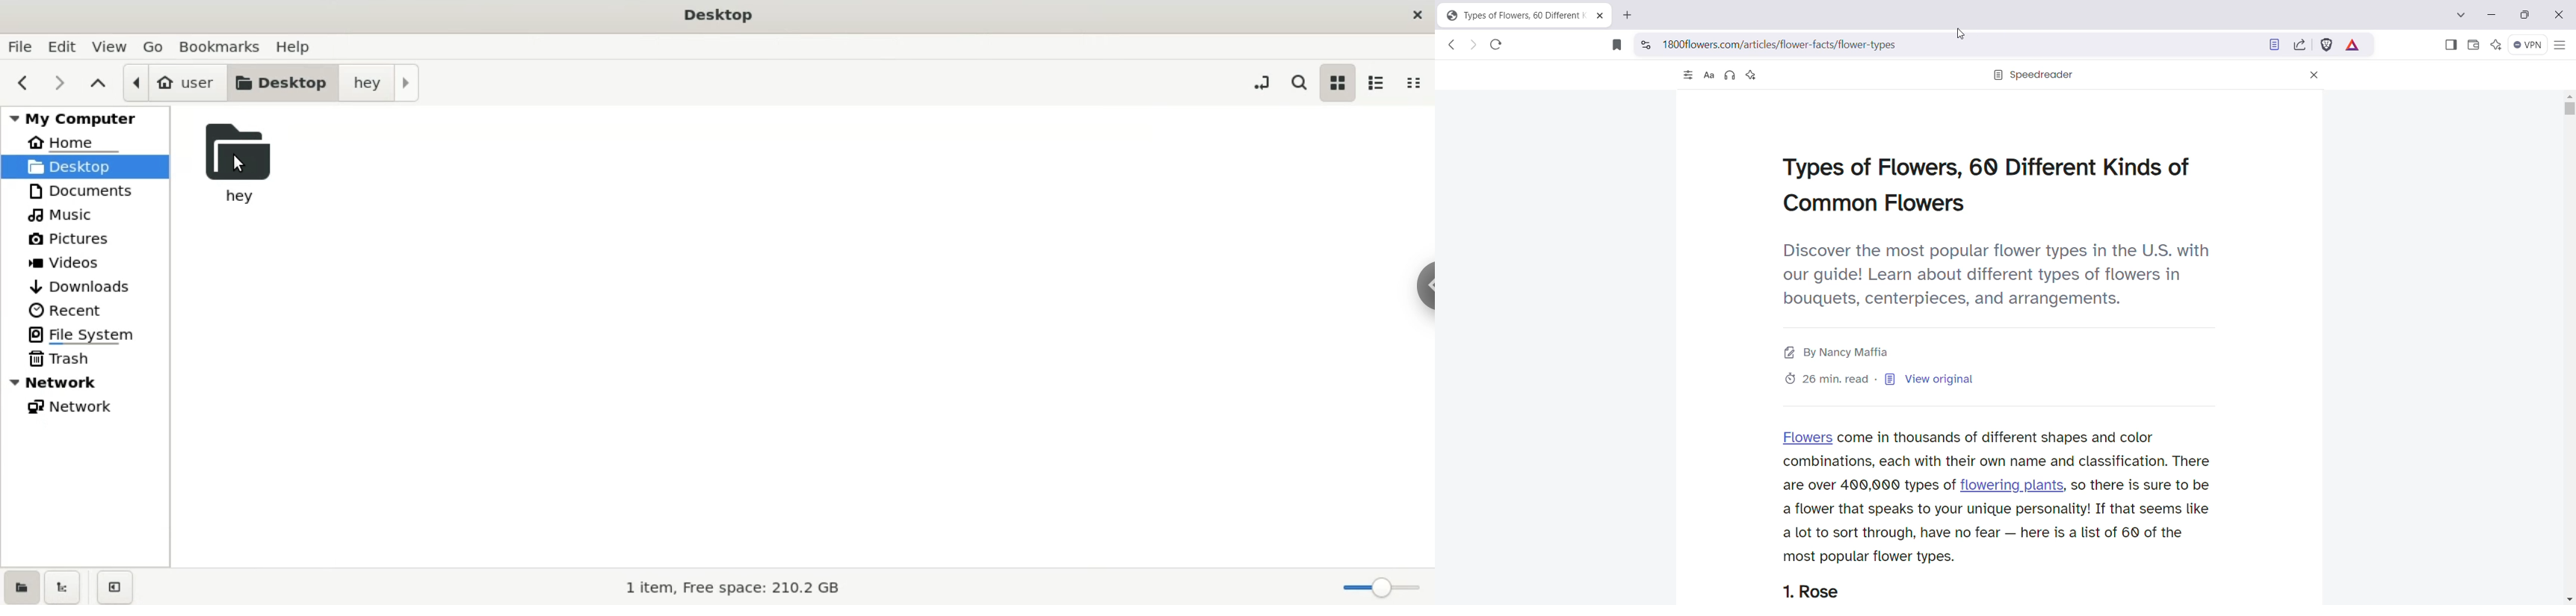 Image resolution: width=2576 pixels, height=616 pixels. Describe the element at coordinates (1382, 585) in the screenshot. I see `zoom` at that location.